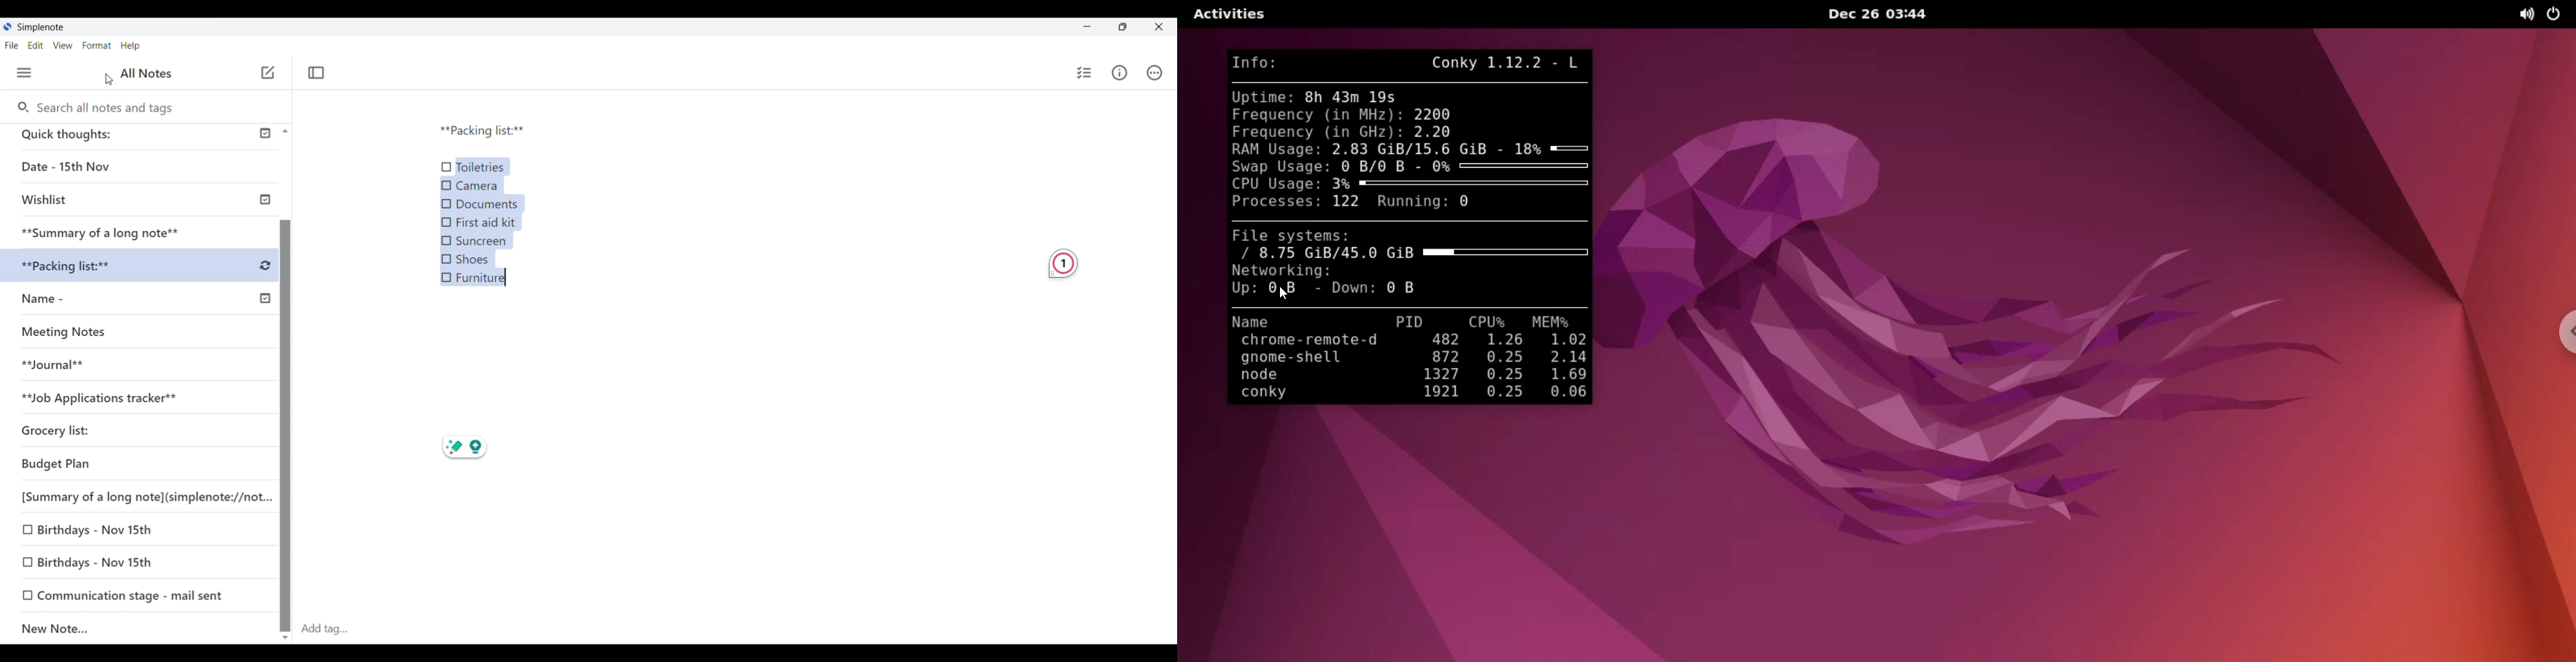  Describe the element at coordinates (128, 629) in the screenshot. I see `New note added` at that location.